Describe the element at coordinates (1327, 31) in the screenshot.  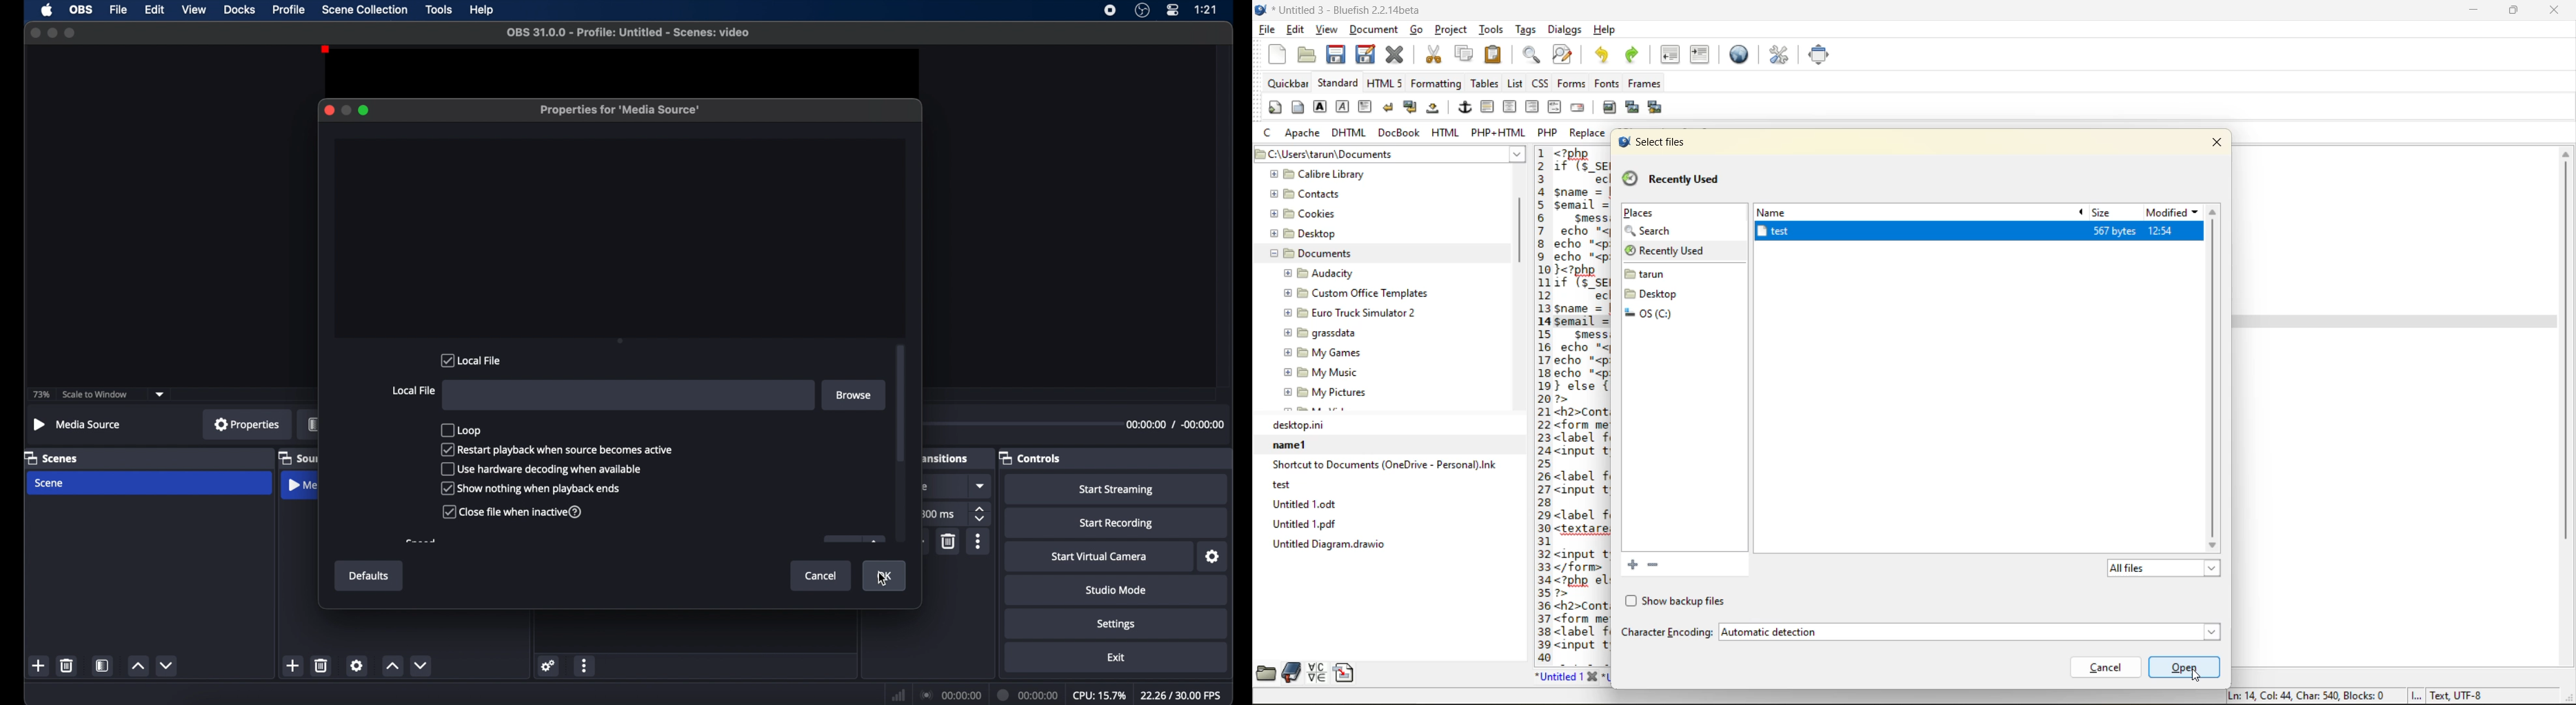
I see `view` at that location.